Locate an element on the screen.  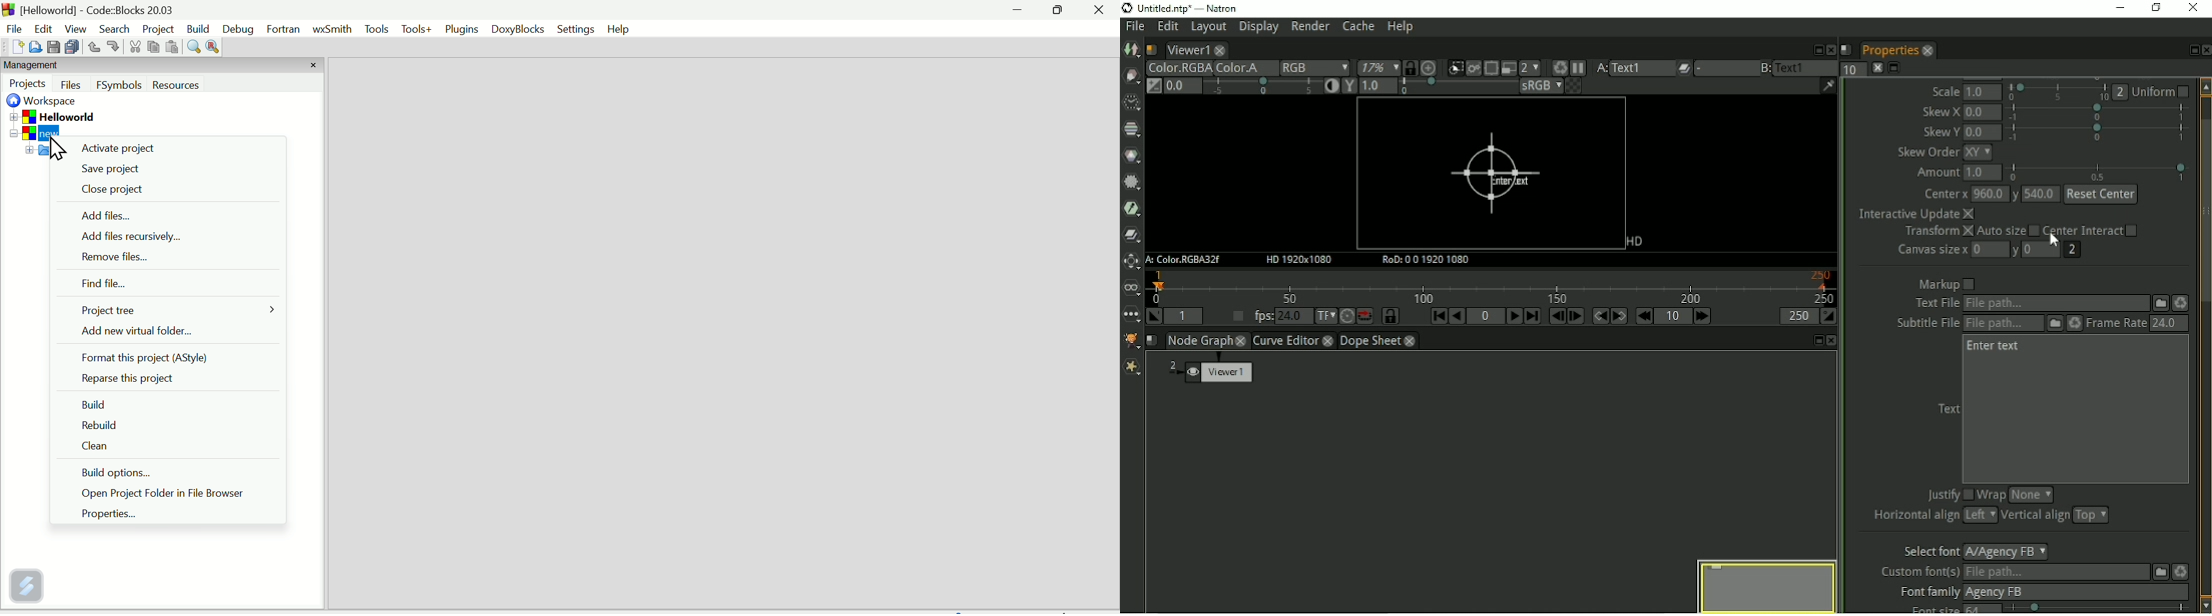
Active project is located at coordinates (120, 152).